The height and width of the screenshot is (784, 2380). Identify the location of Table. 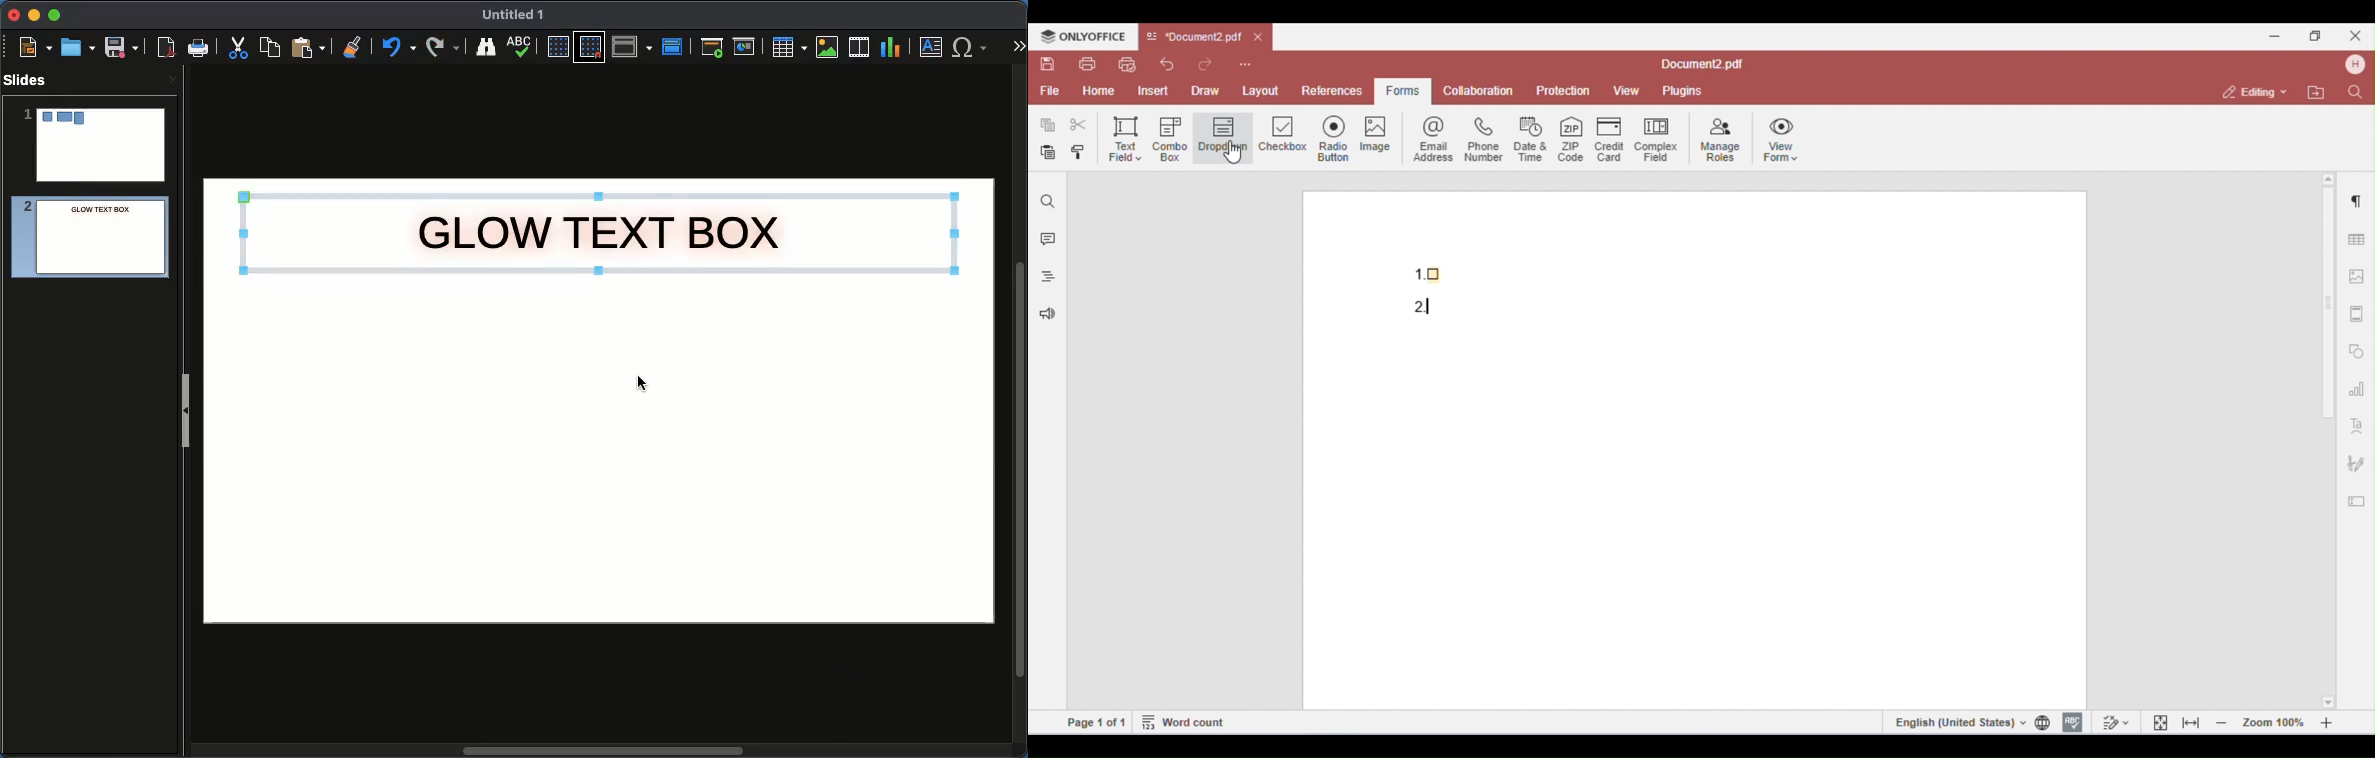
(788, 46).